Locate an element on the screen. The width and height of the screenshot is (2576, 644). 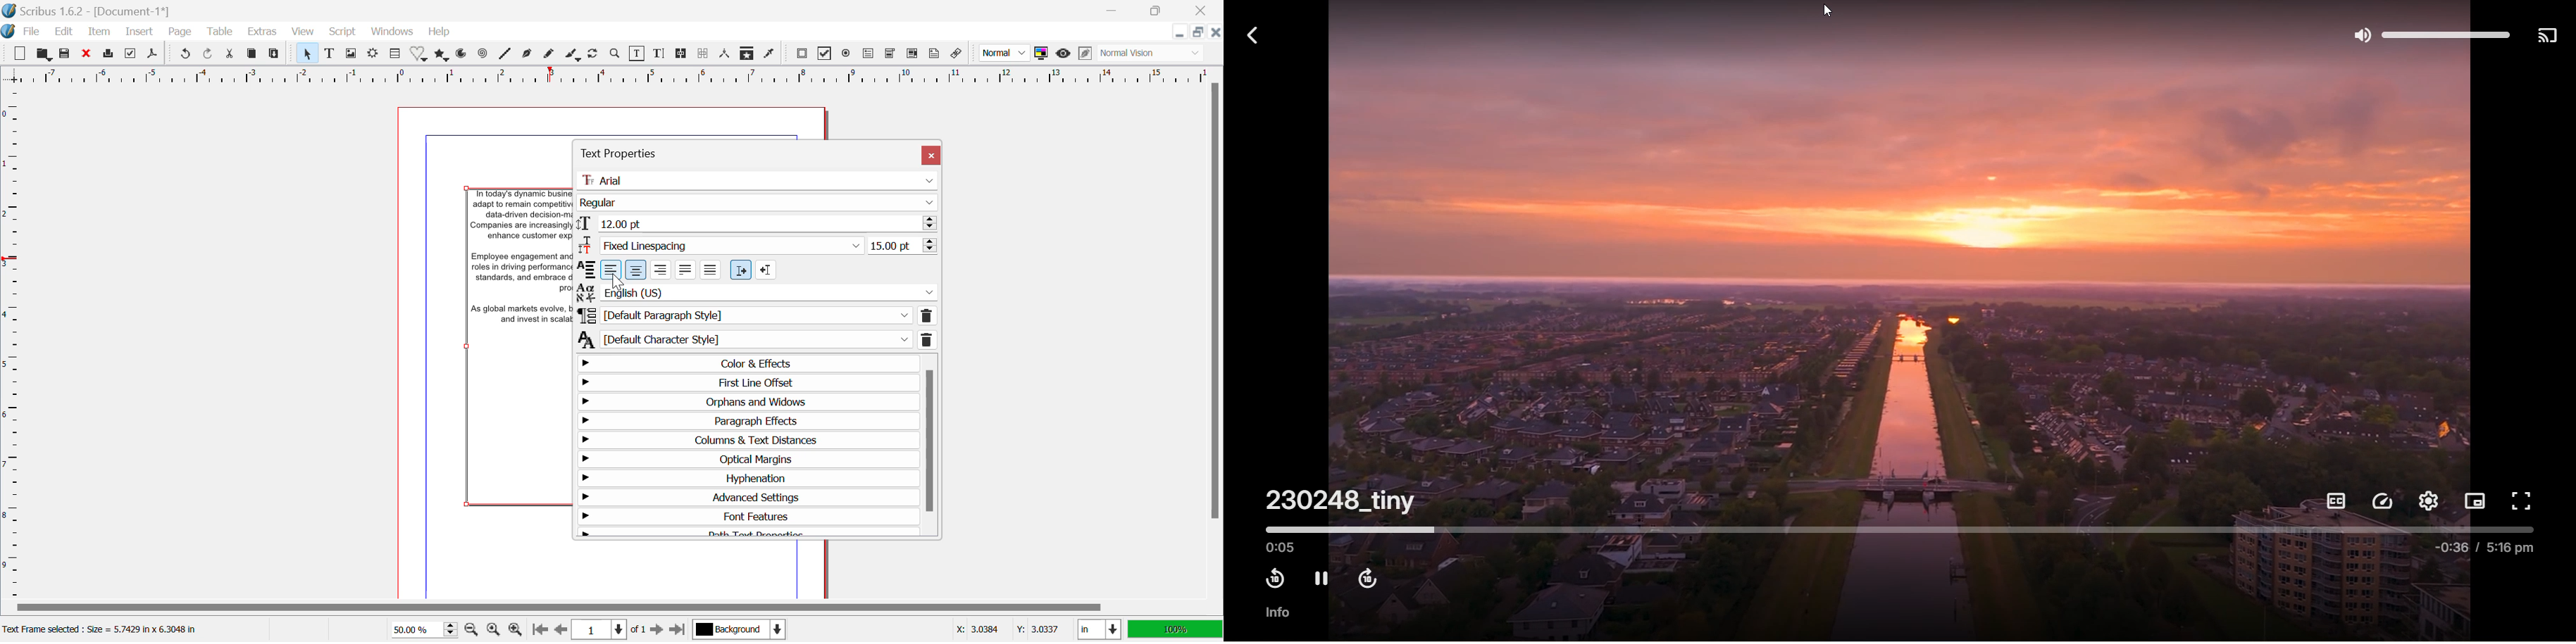
Paragraph Style is located at coordinates (756, 316).